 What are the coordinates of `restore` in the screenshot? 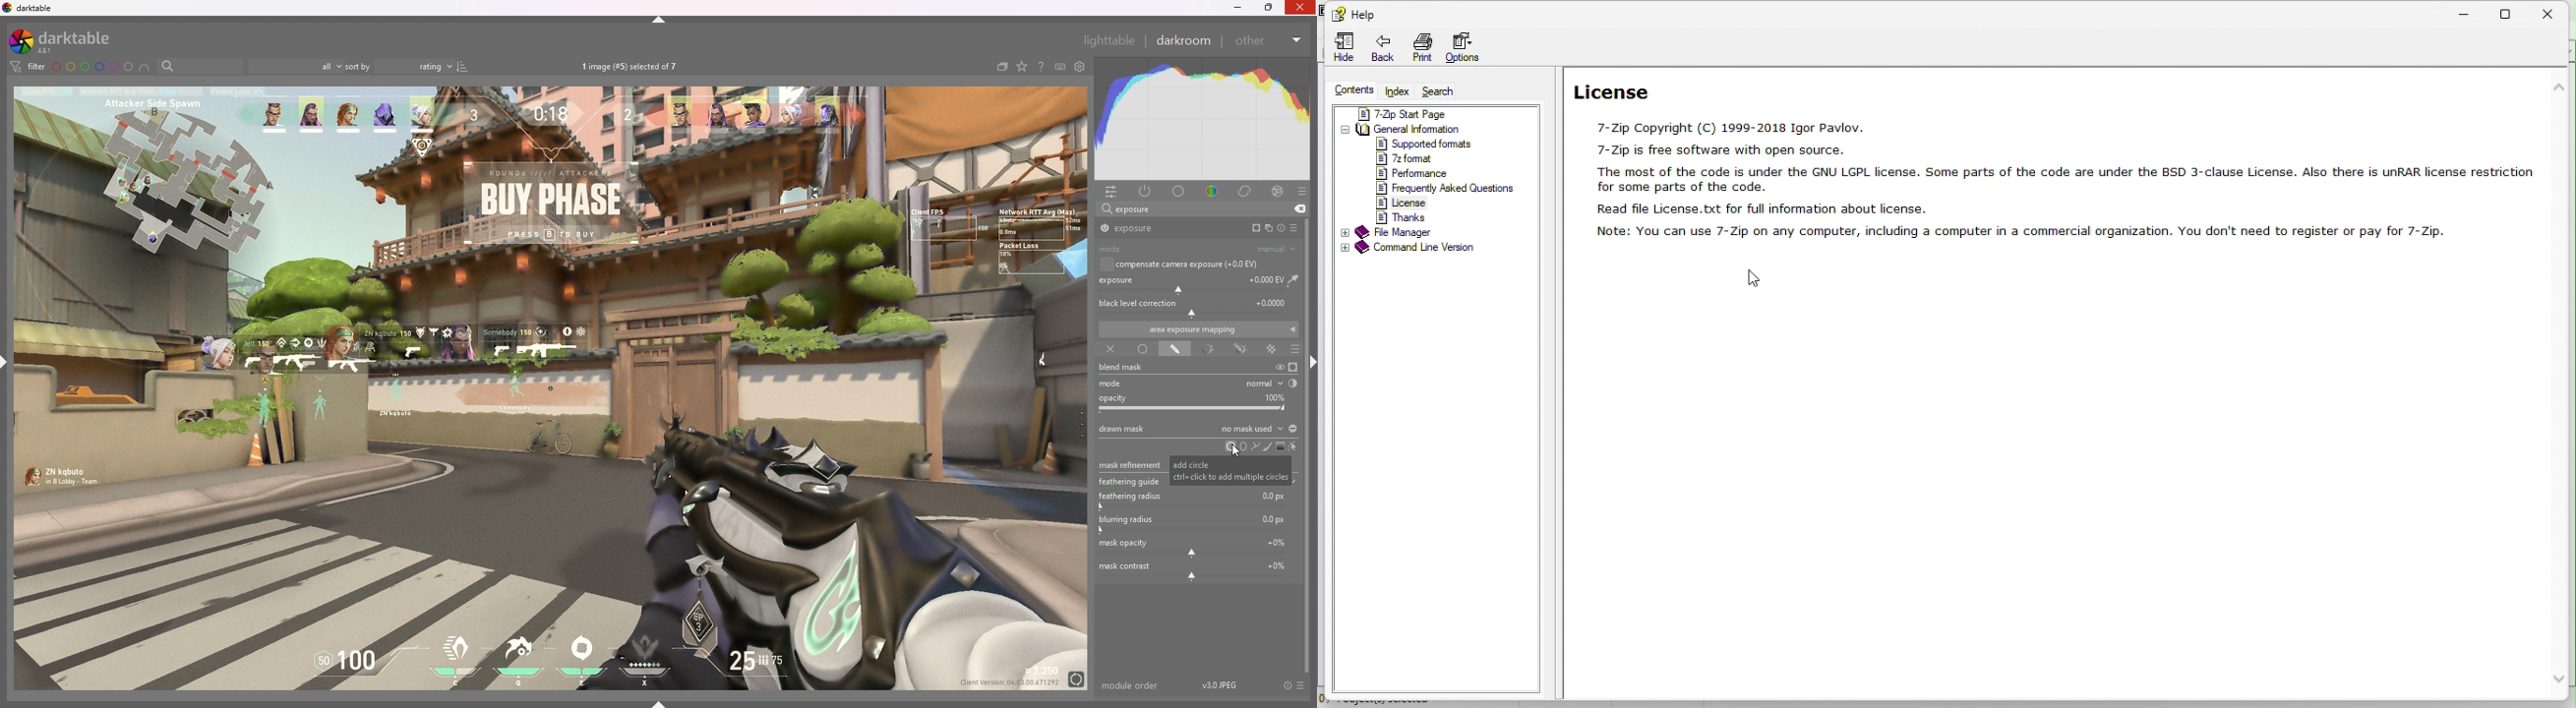 It's located at (2513, 11).